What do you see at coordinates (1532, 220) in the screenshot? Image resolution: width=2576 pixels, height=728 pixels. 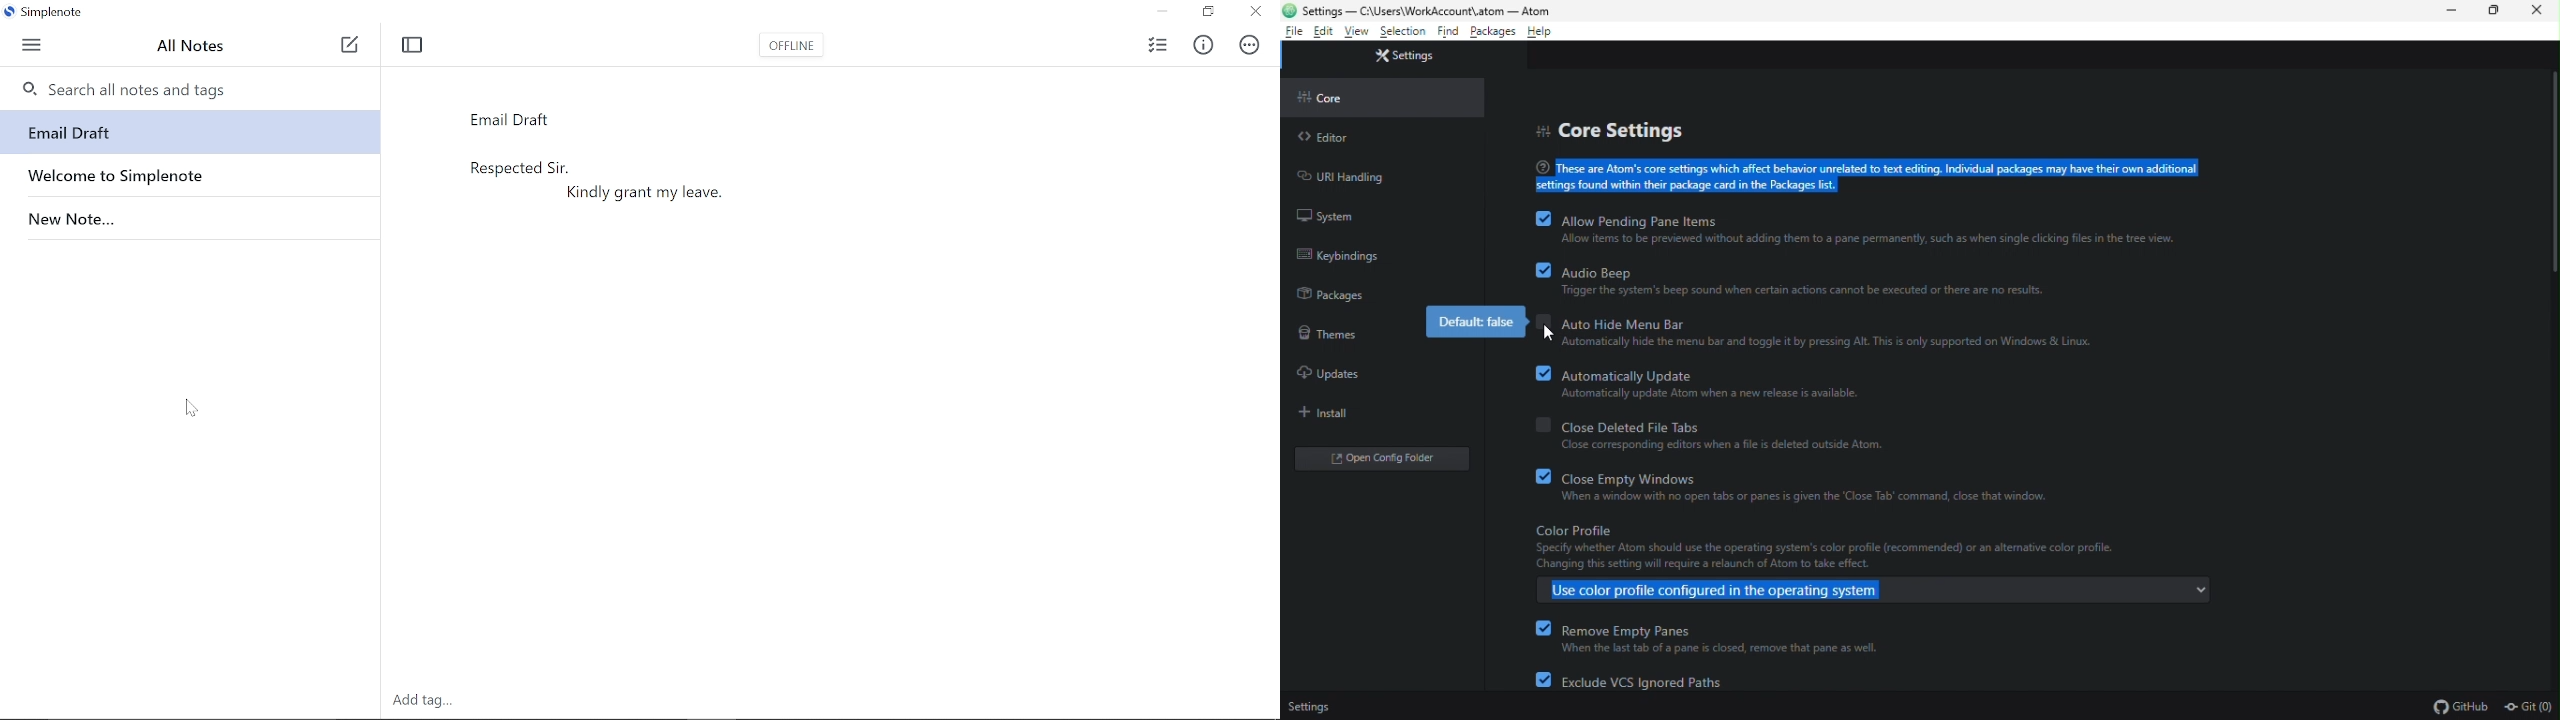 I see `checkbox` at bounding box center [1532, 220].